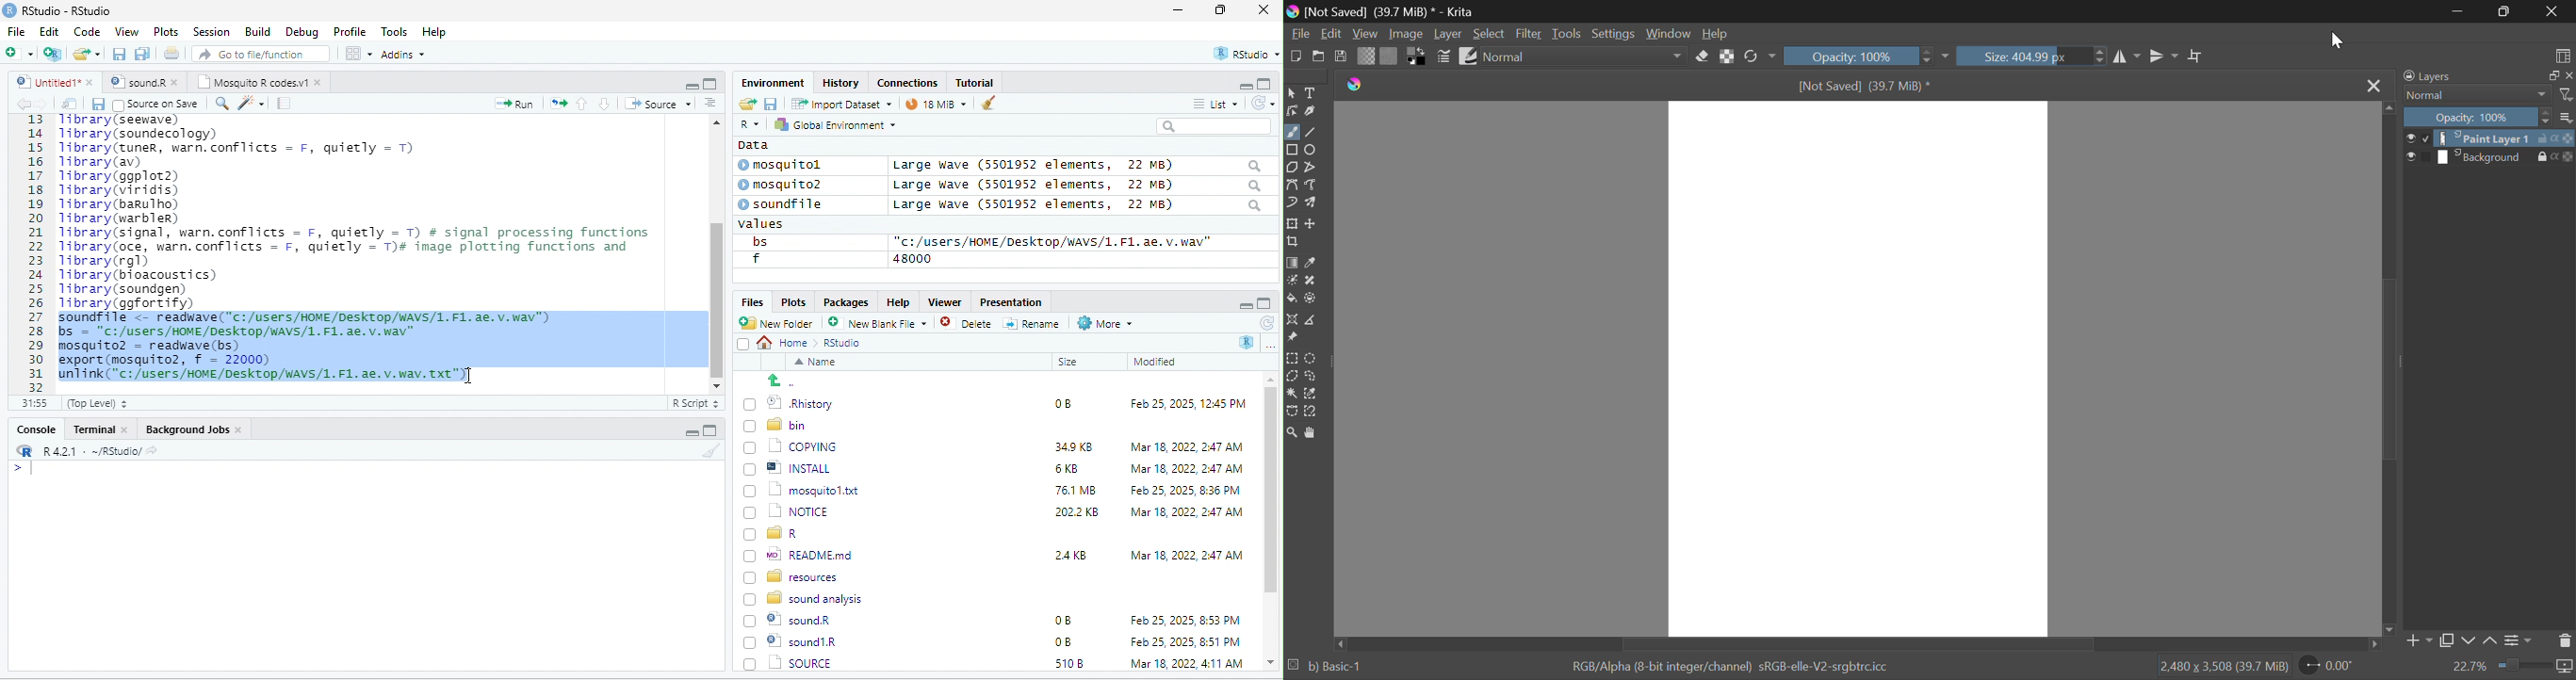 Image resolution: width=2576 pixels, height=700 pixels. I want to click on minimize, so click(689, 433).